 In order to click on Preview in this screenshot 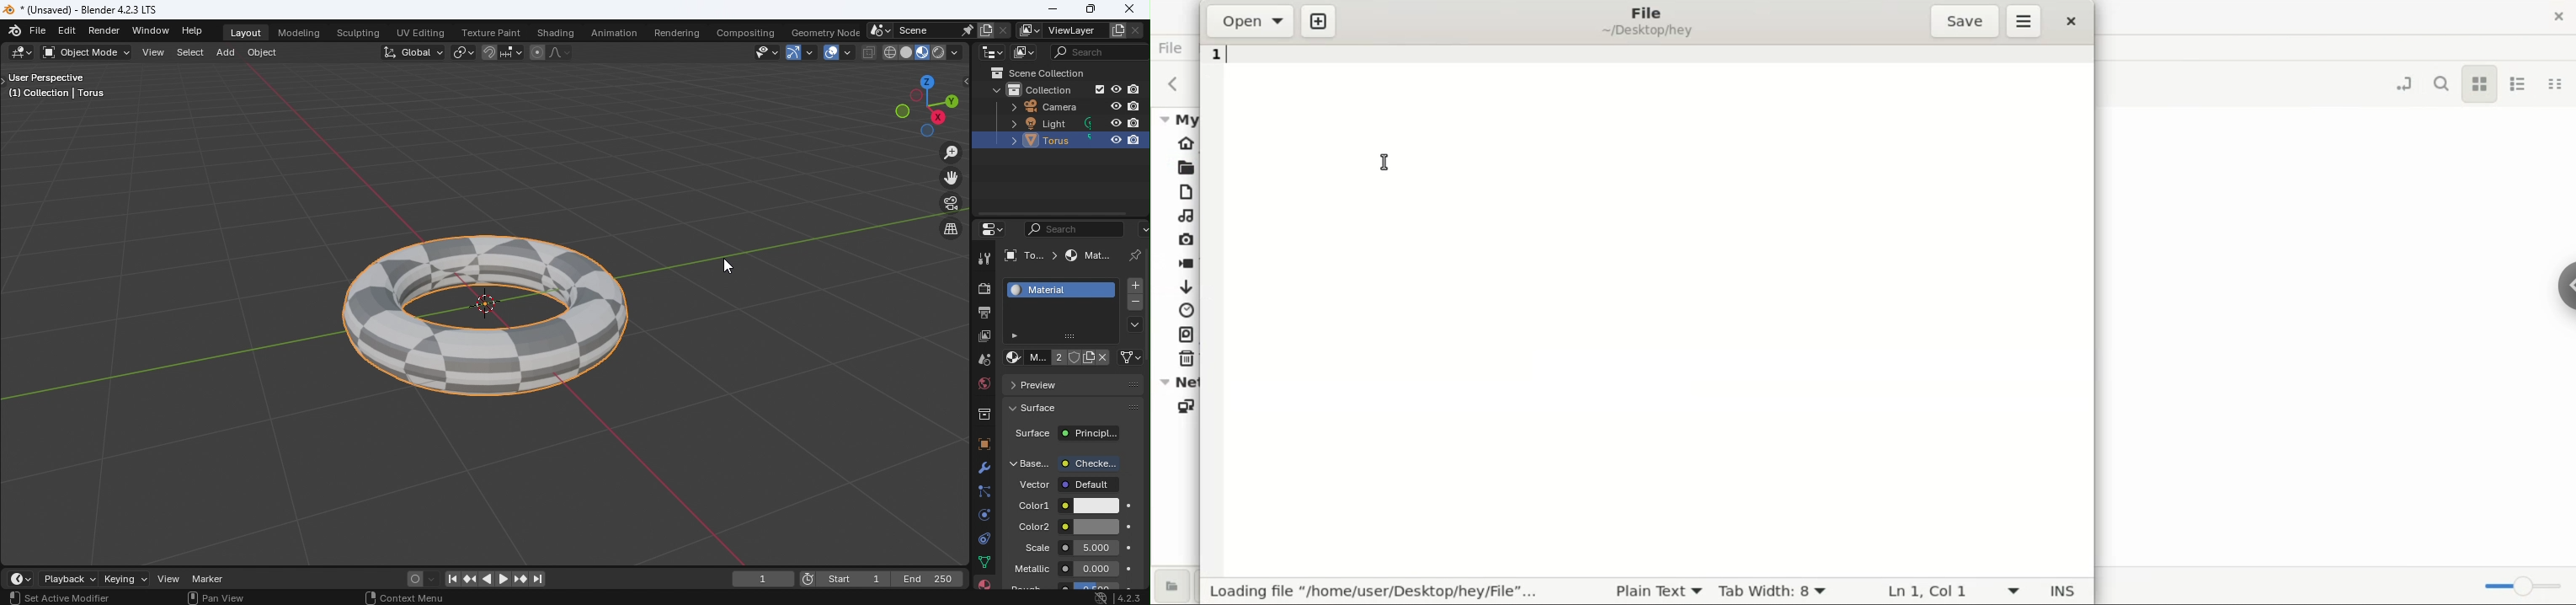, I will do `click(1076, 383)`.